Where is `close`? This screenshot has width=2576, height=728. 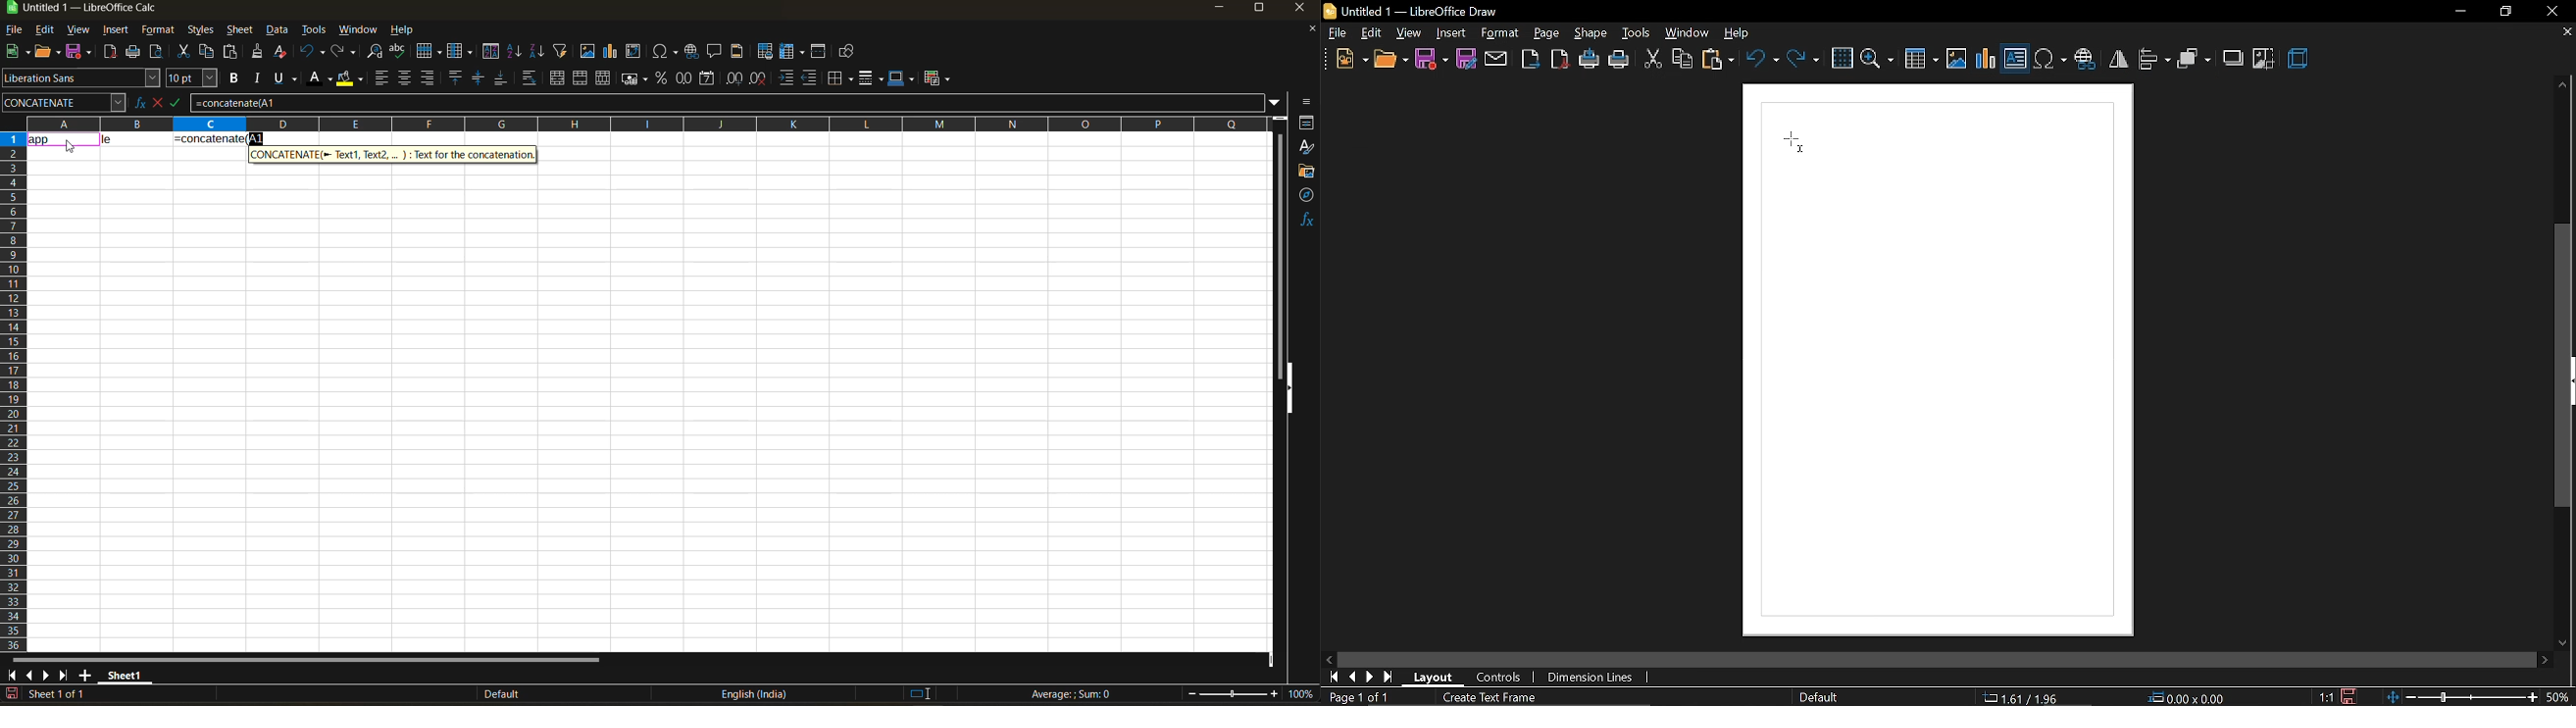 close is located at coordinates (2551, 12).